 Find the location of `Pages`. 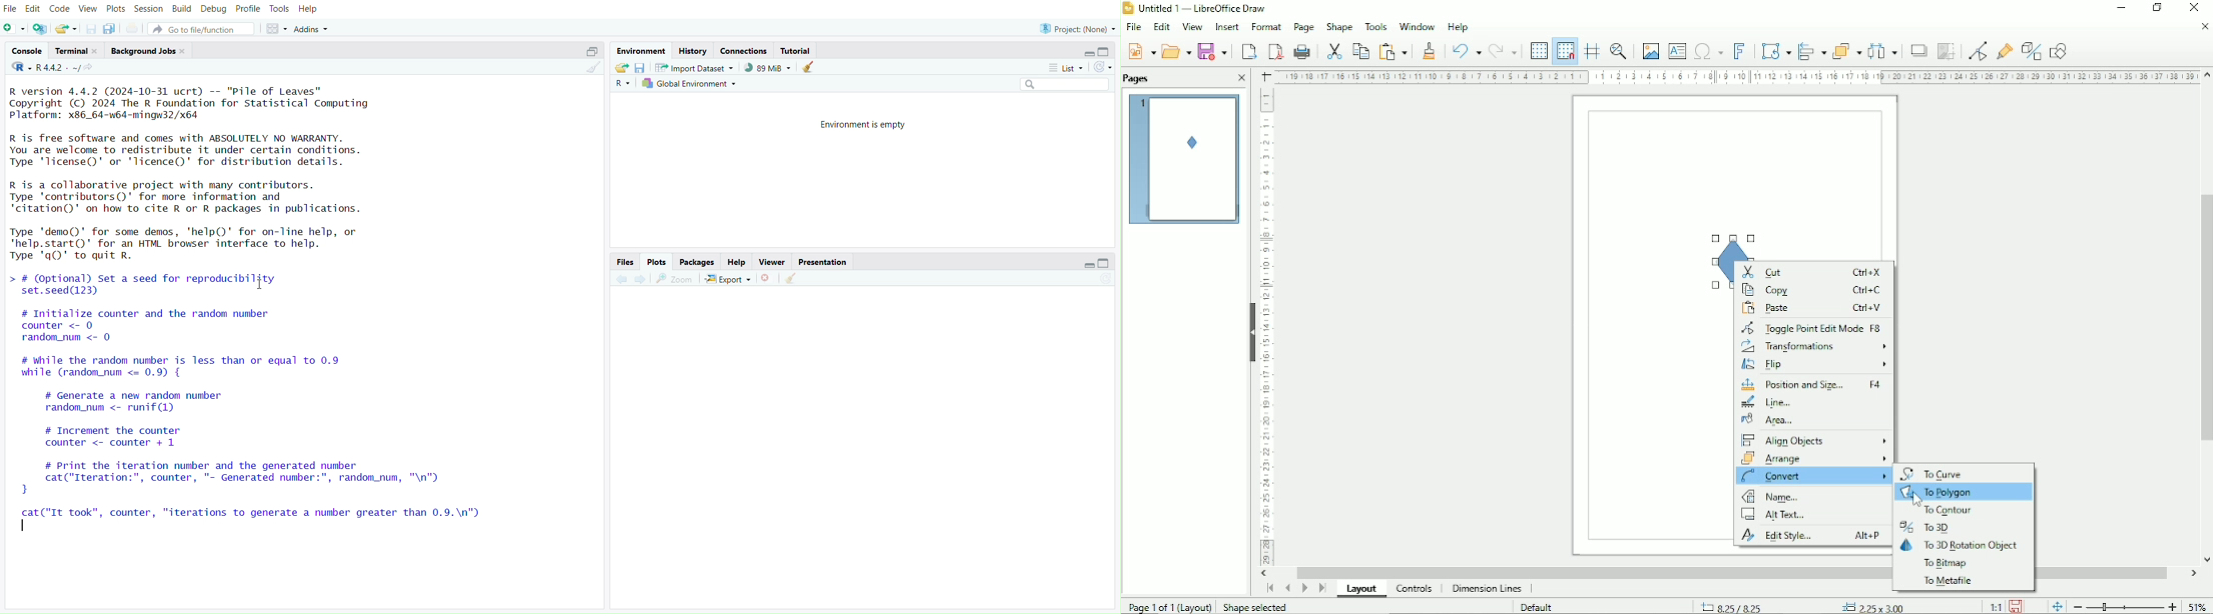

Pages is located at coordinates (1139, 78).